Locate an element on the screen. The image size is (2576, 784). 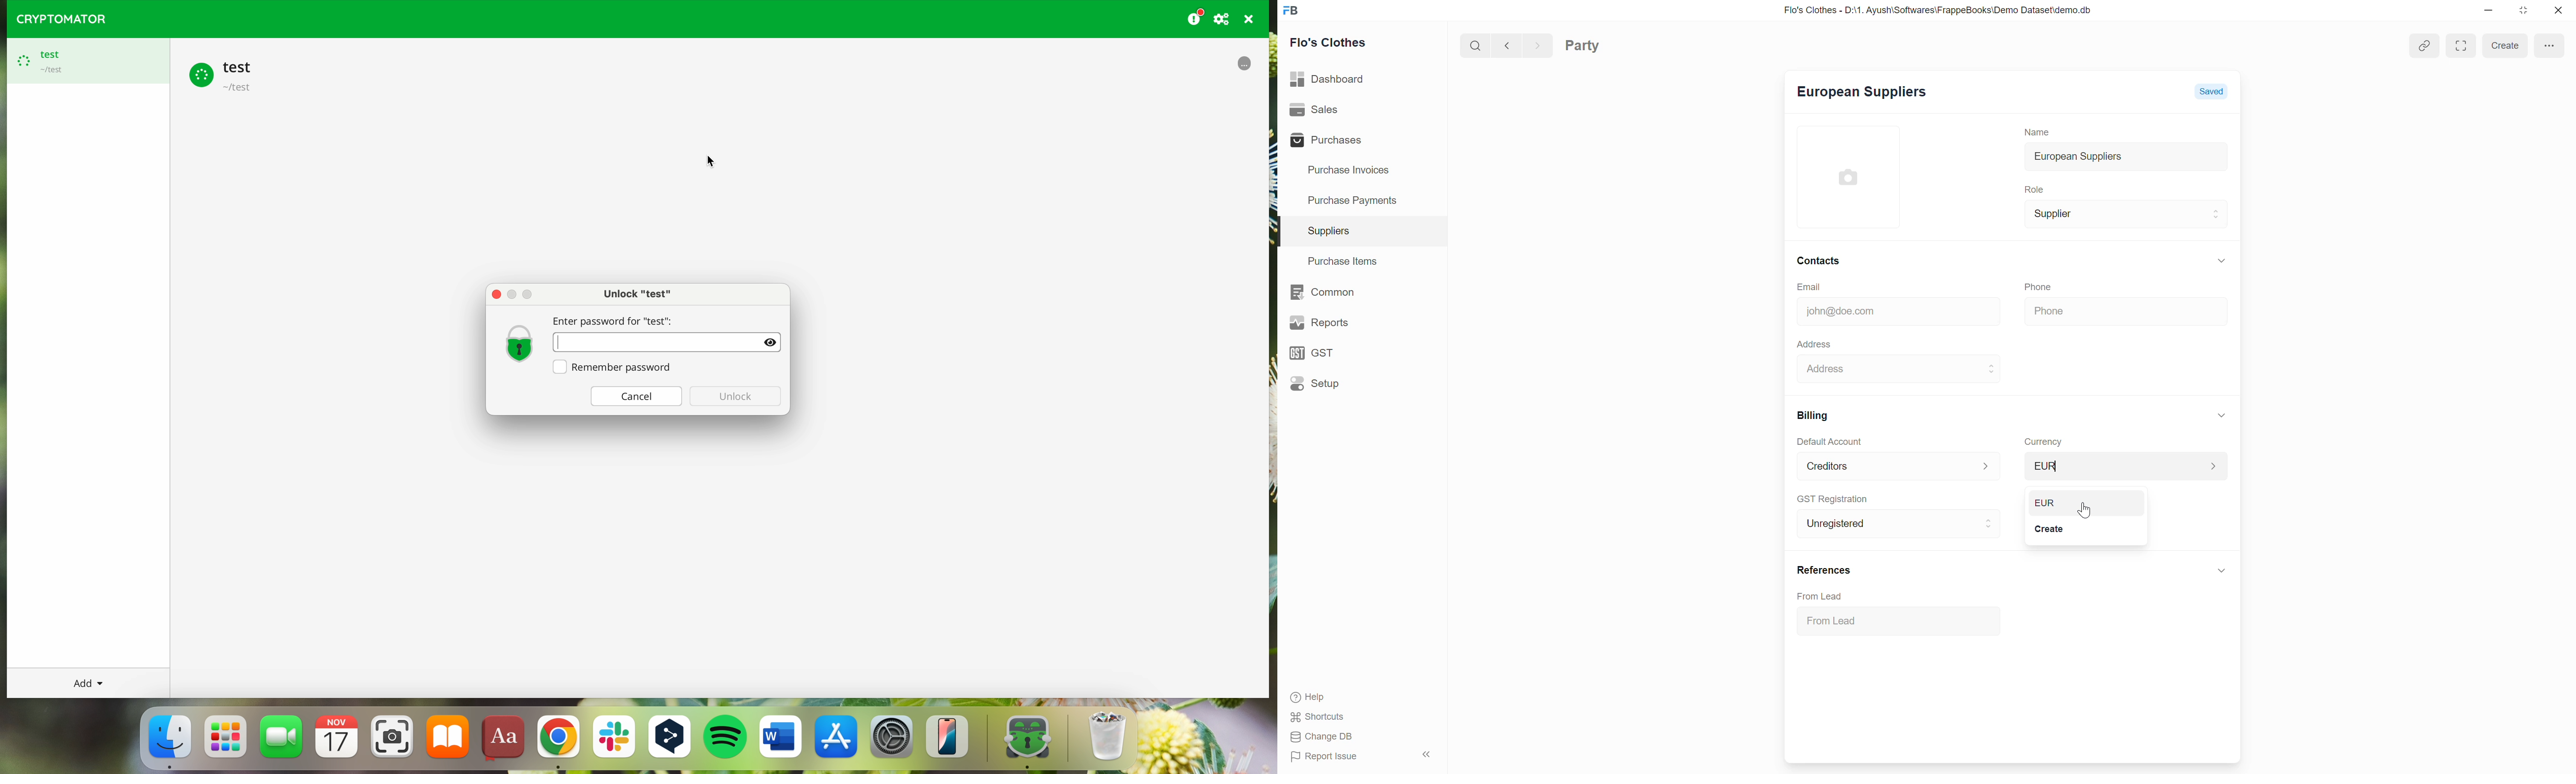
Create is located at coordinates (2051, 529).